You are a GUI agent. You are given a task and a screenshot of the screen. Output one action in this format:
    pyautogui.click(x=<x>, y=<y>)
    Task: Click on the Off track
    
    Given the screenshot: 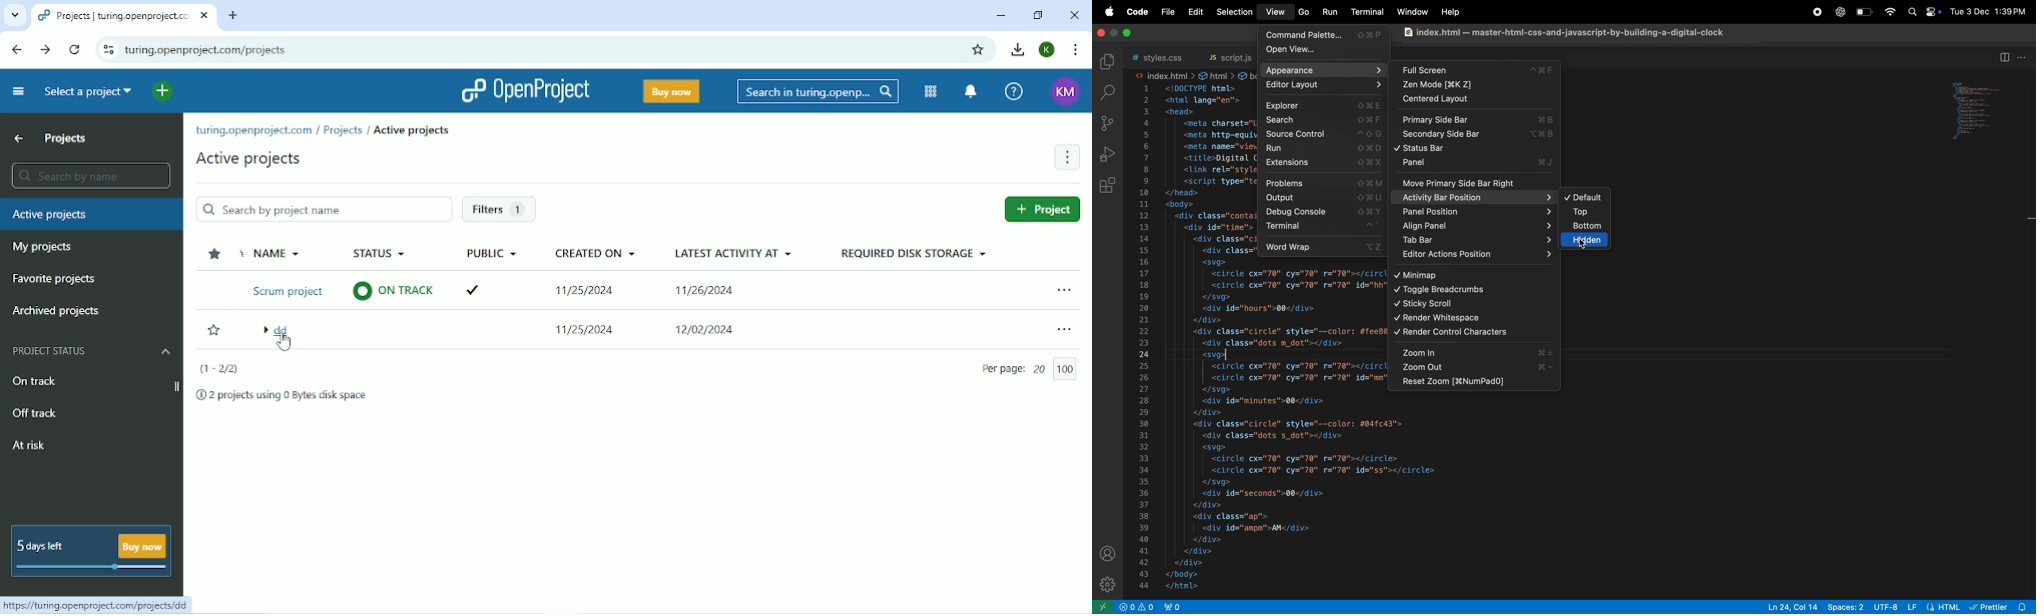 What is the action you would take?
    pyautogui.click(x=35, y=414)
    